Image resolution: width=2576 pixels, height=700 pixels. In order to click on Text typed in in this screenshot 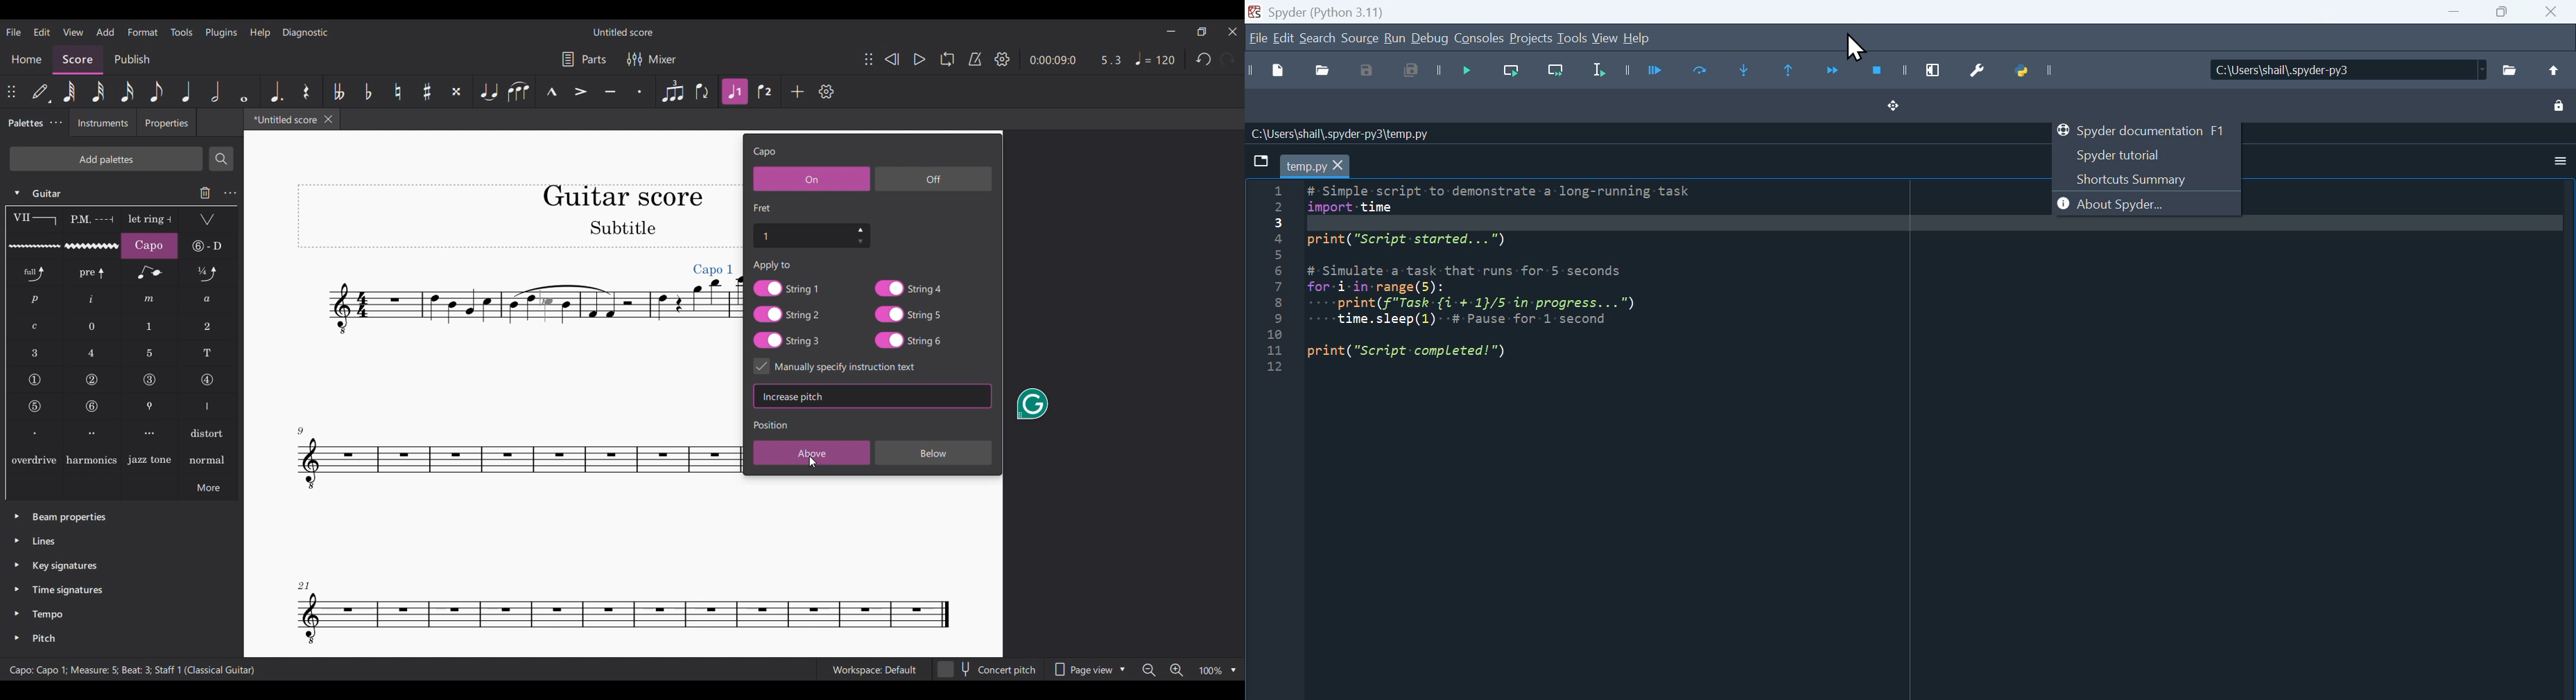, I will do `click(794, 397)`.